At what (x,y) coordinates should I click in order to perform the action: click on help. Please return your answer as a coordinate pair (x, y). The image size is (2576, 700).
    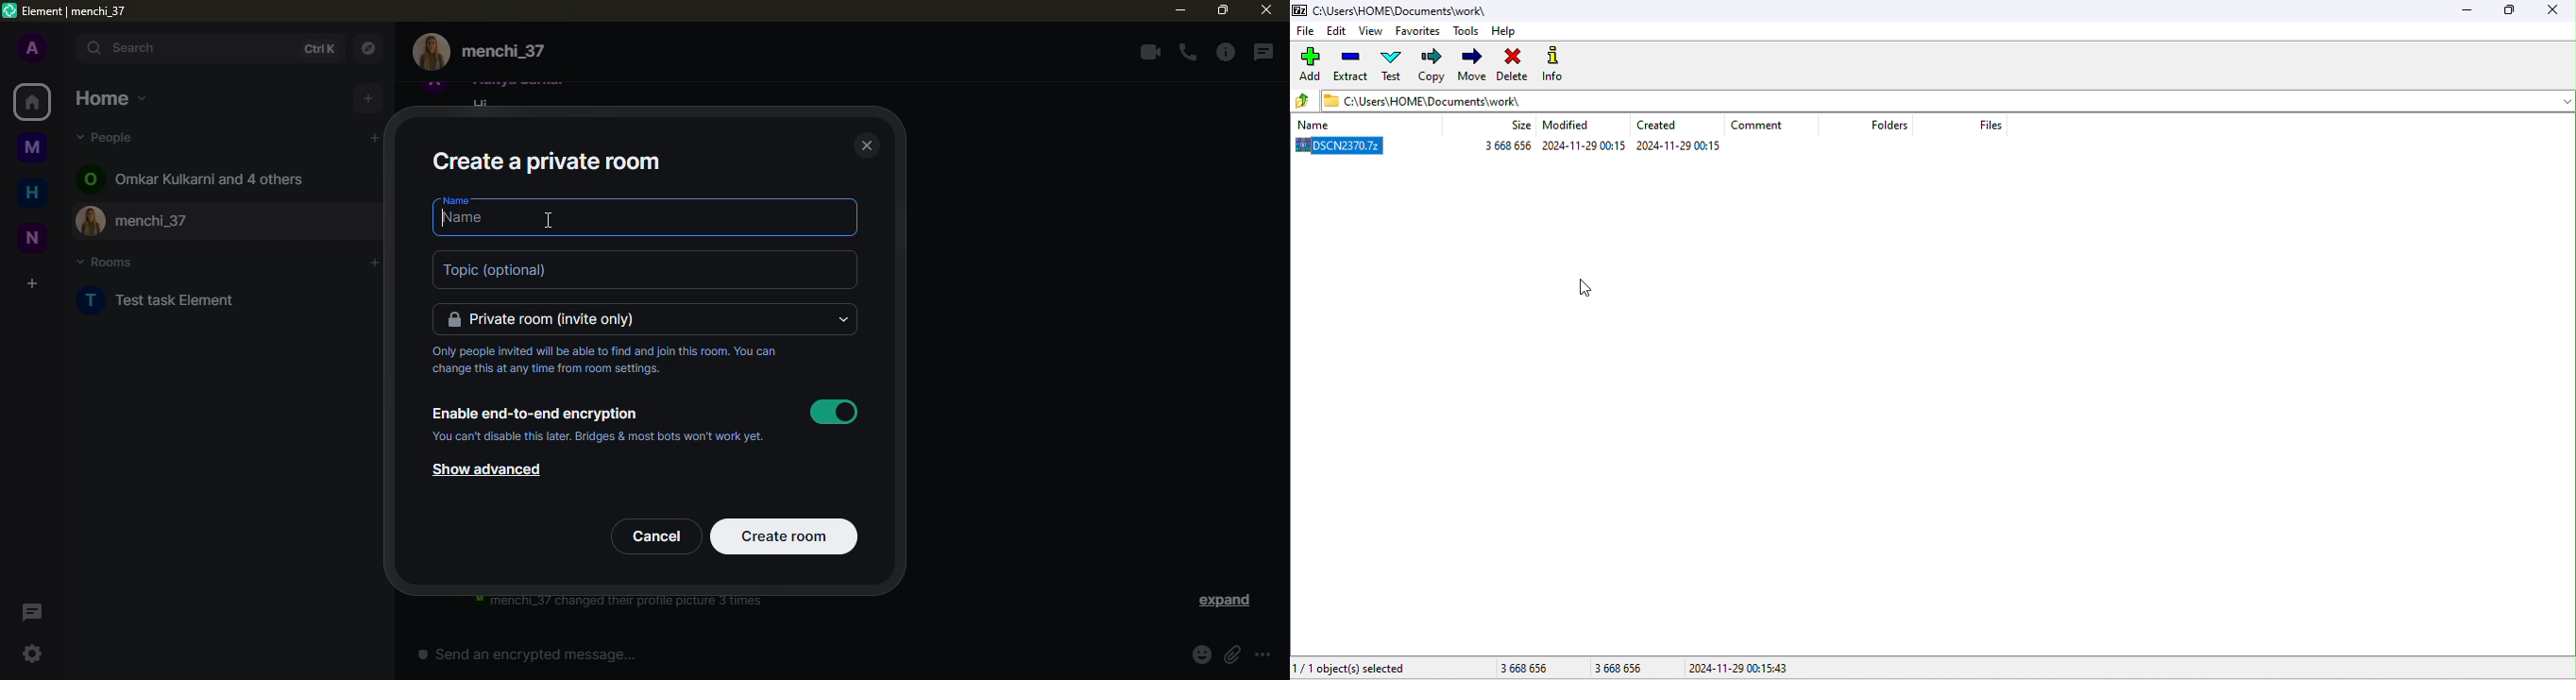
    Looking at the image, I should click on (1507, 34).